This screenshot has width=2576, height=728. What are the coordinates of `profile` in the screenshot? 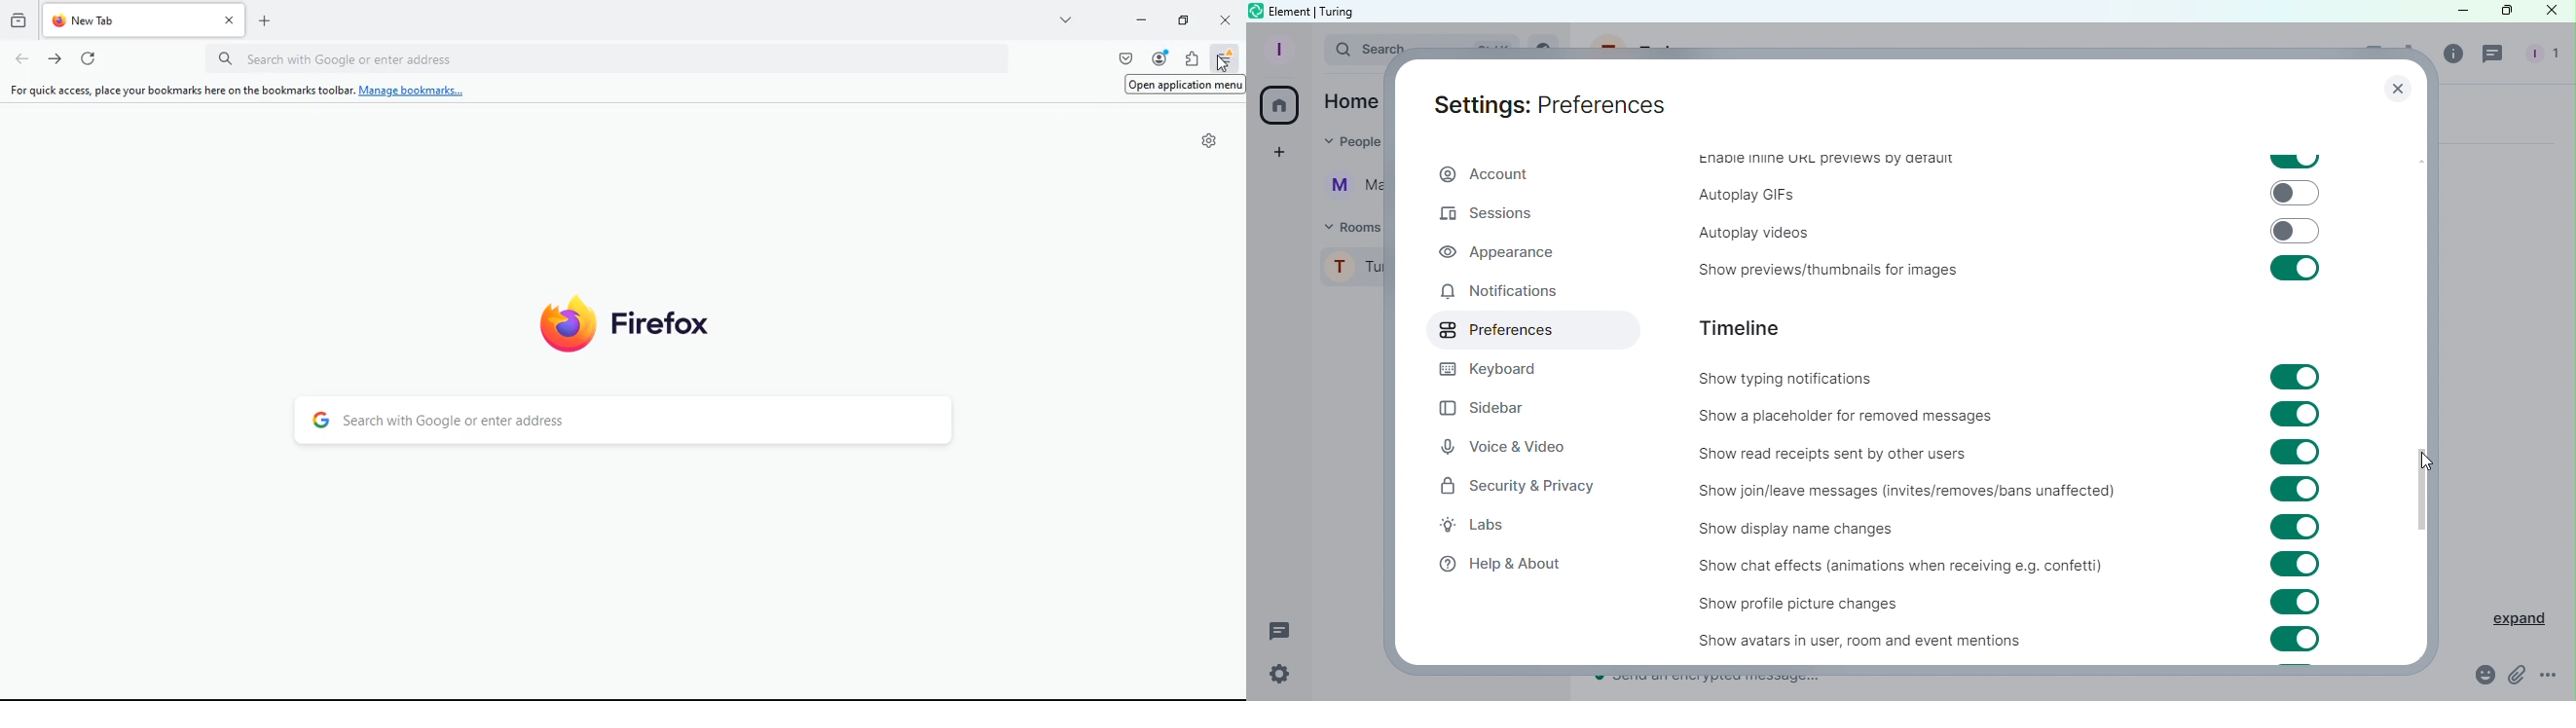 It's located at (1159, 59).